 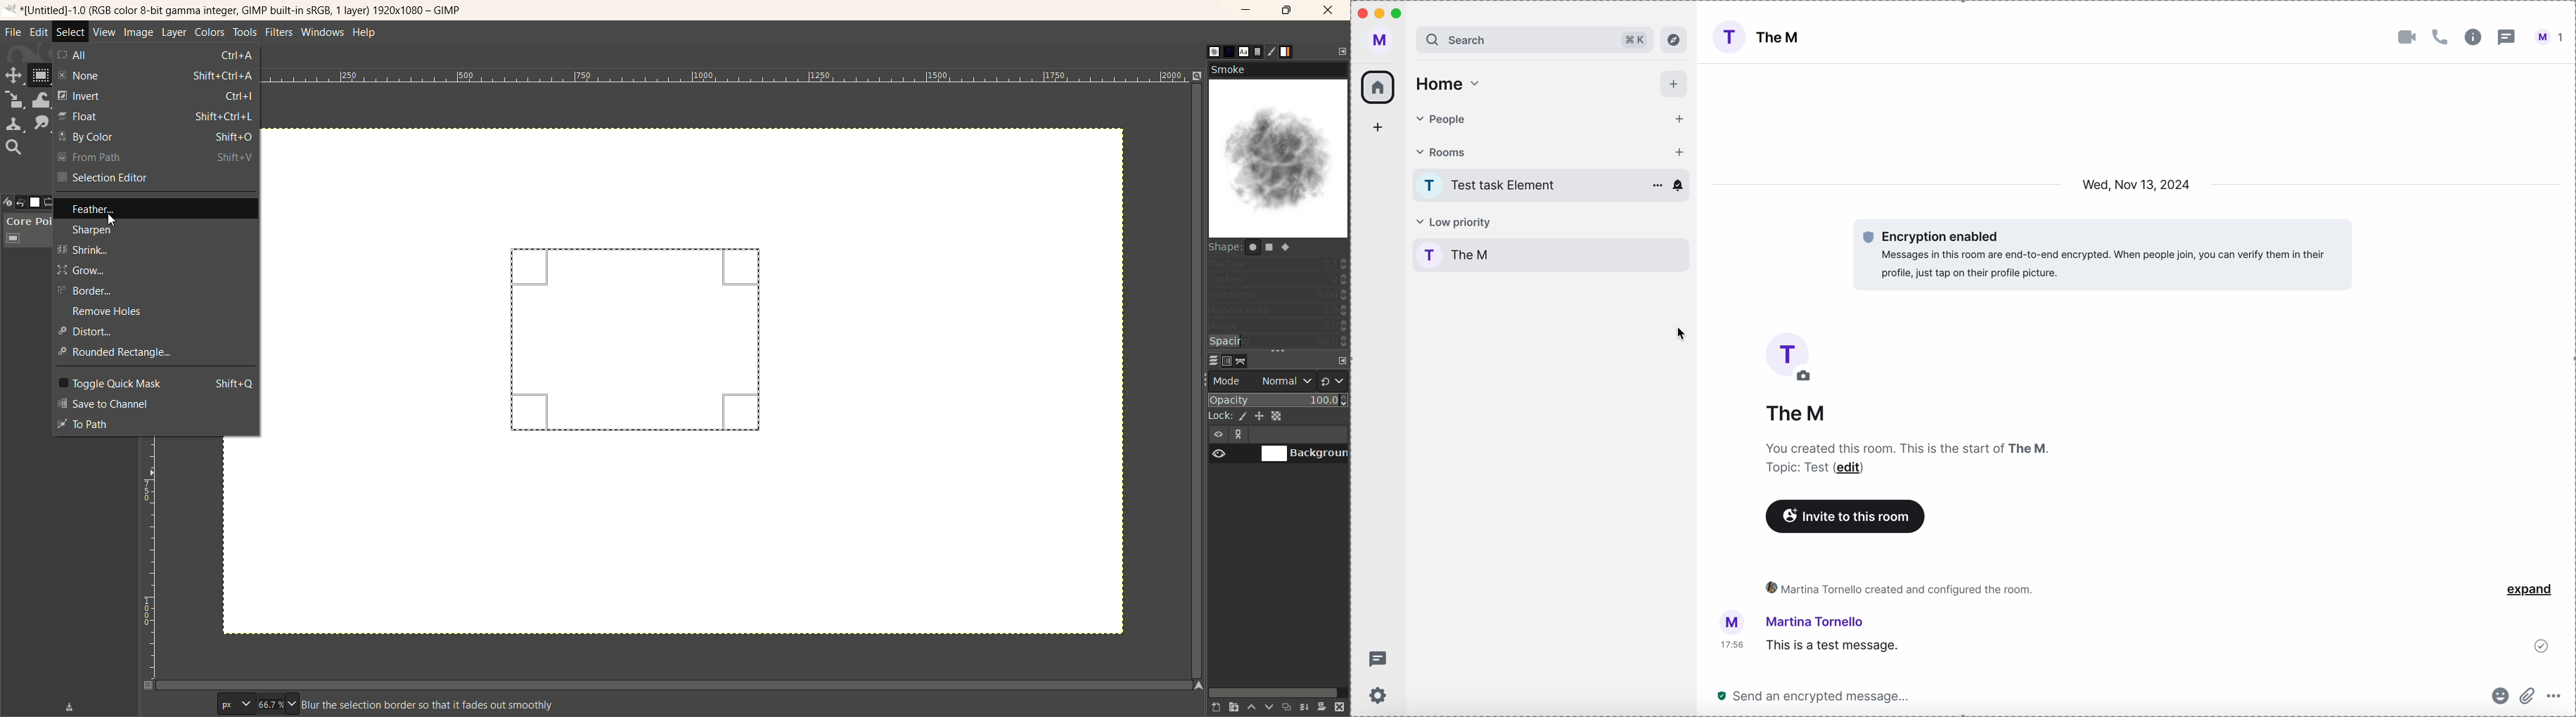 What do you see at coordinates (13, 75) in the screenshot?
I see `move tool` at bounding box center [13, 75].